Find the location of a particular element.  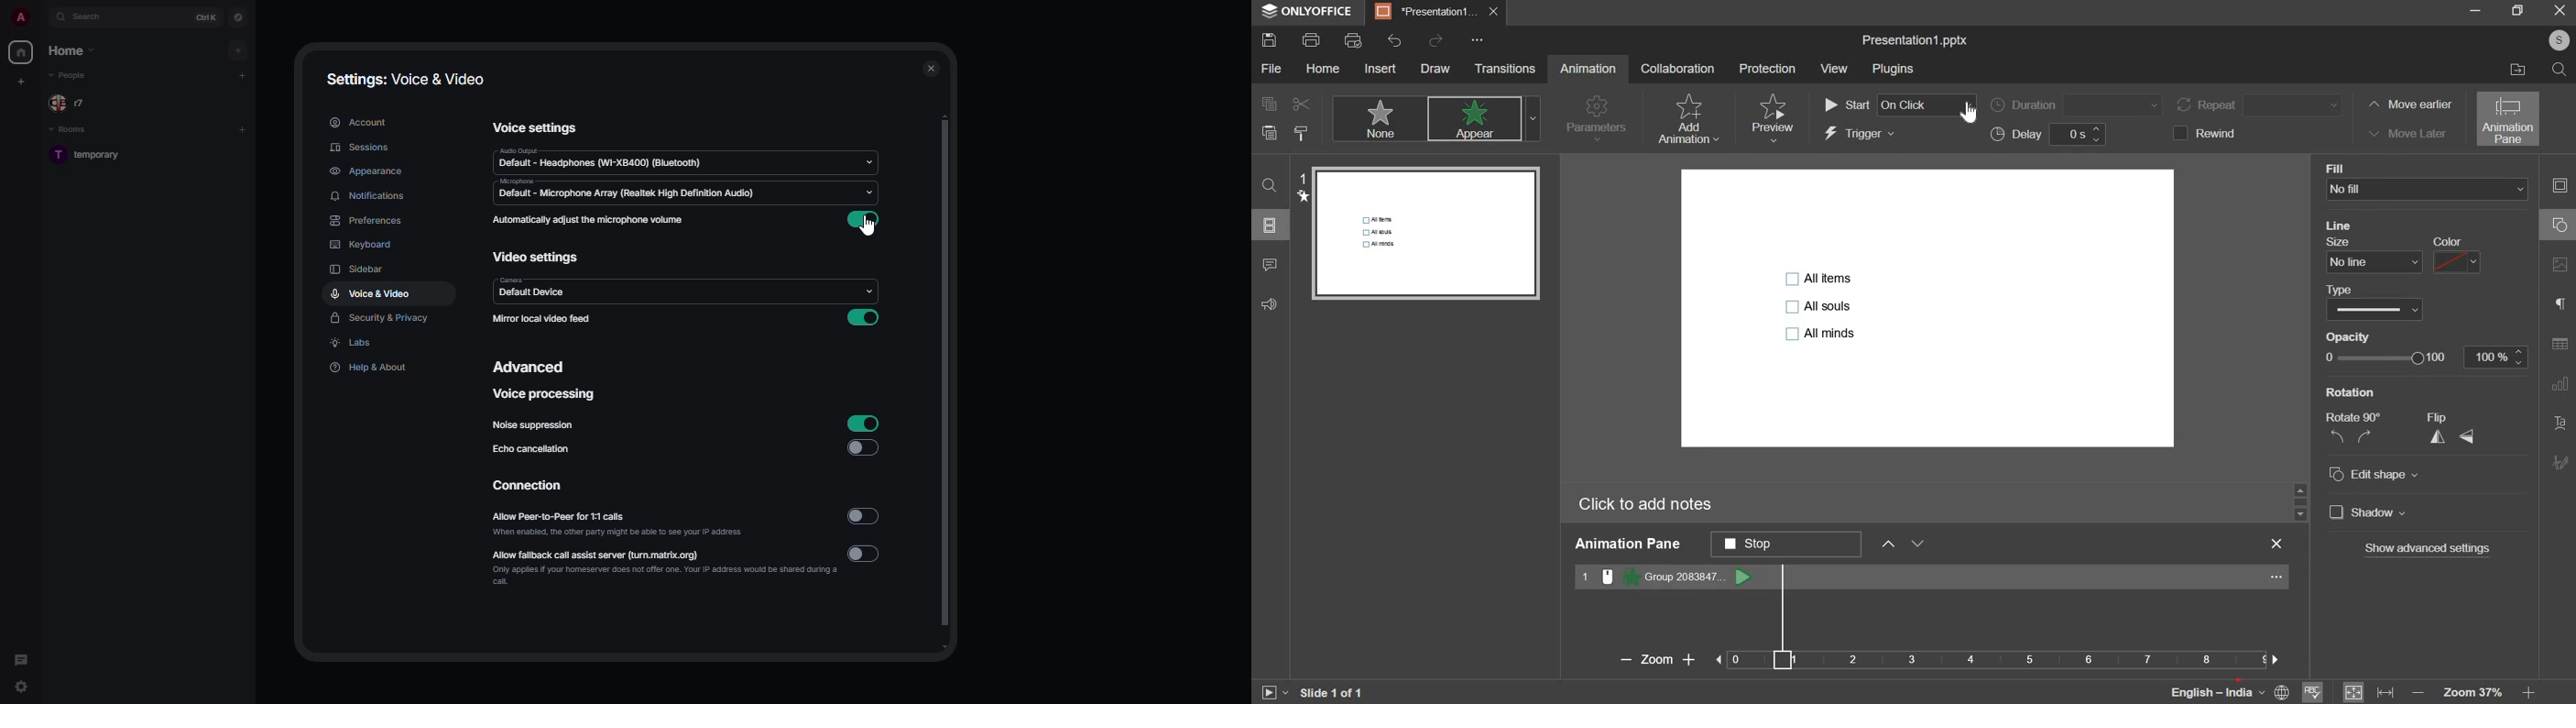

file name is located at coordinates (1915, 41).